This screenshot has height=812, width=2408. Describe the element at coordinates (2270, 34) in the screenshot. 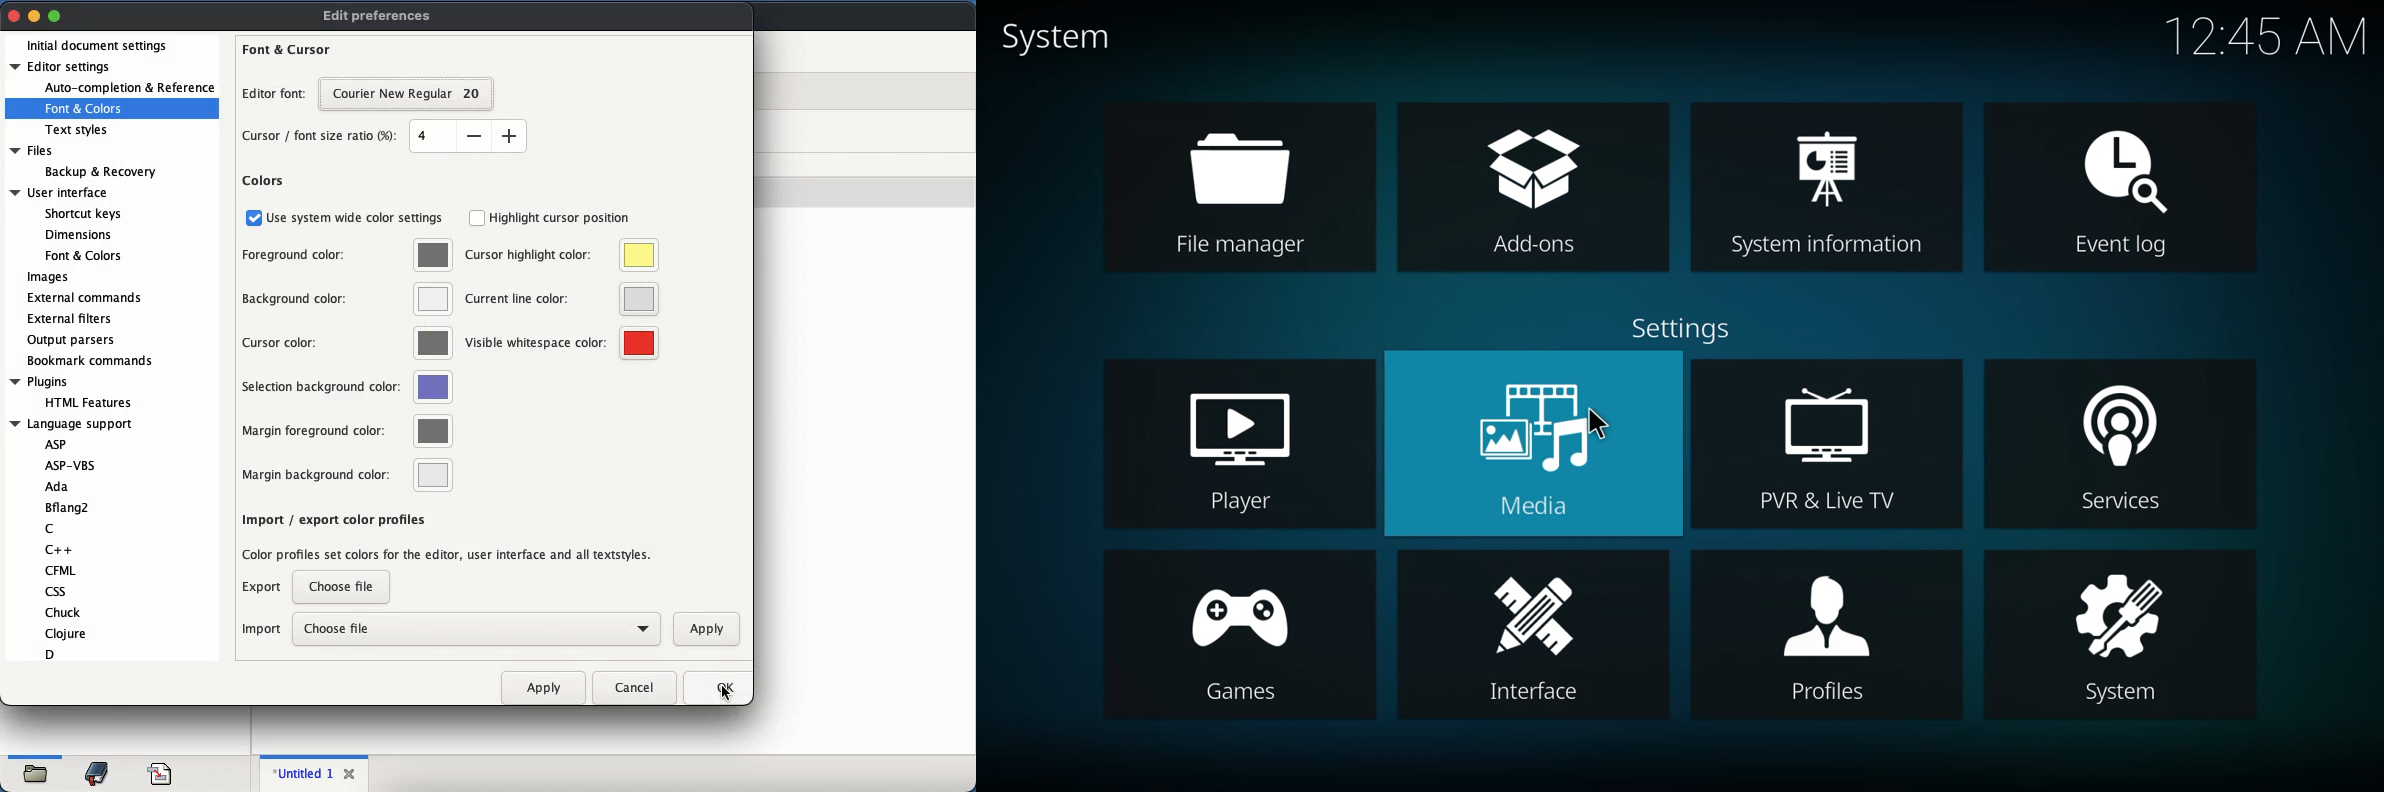

I see `time` at that location.